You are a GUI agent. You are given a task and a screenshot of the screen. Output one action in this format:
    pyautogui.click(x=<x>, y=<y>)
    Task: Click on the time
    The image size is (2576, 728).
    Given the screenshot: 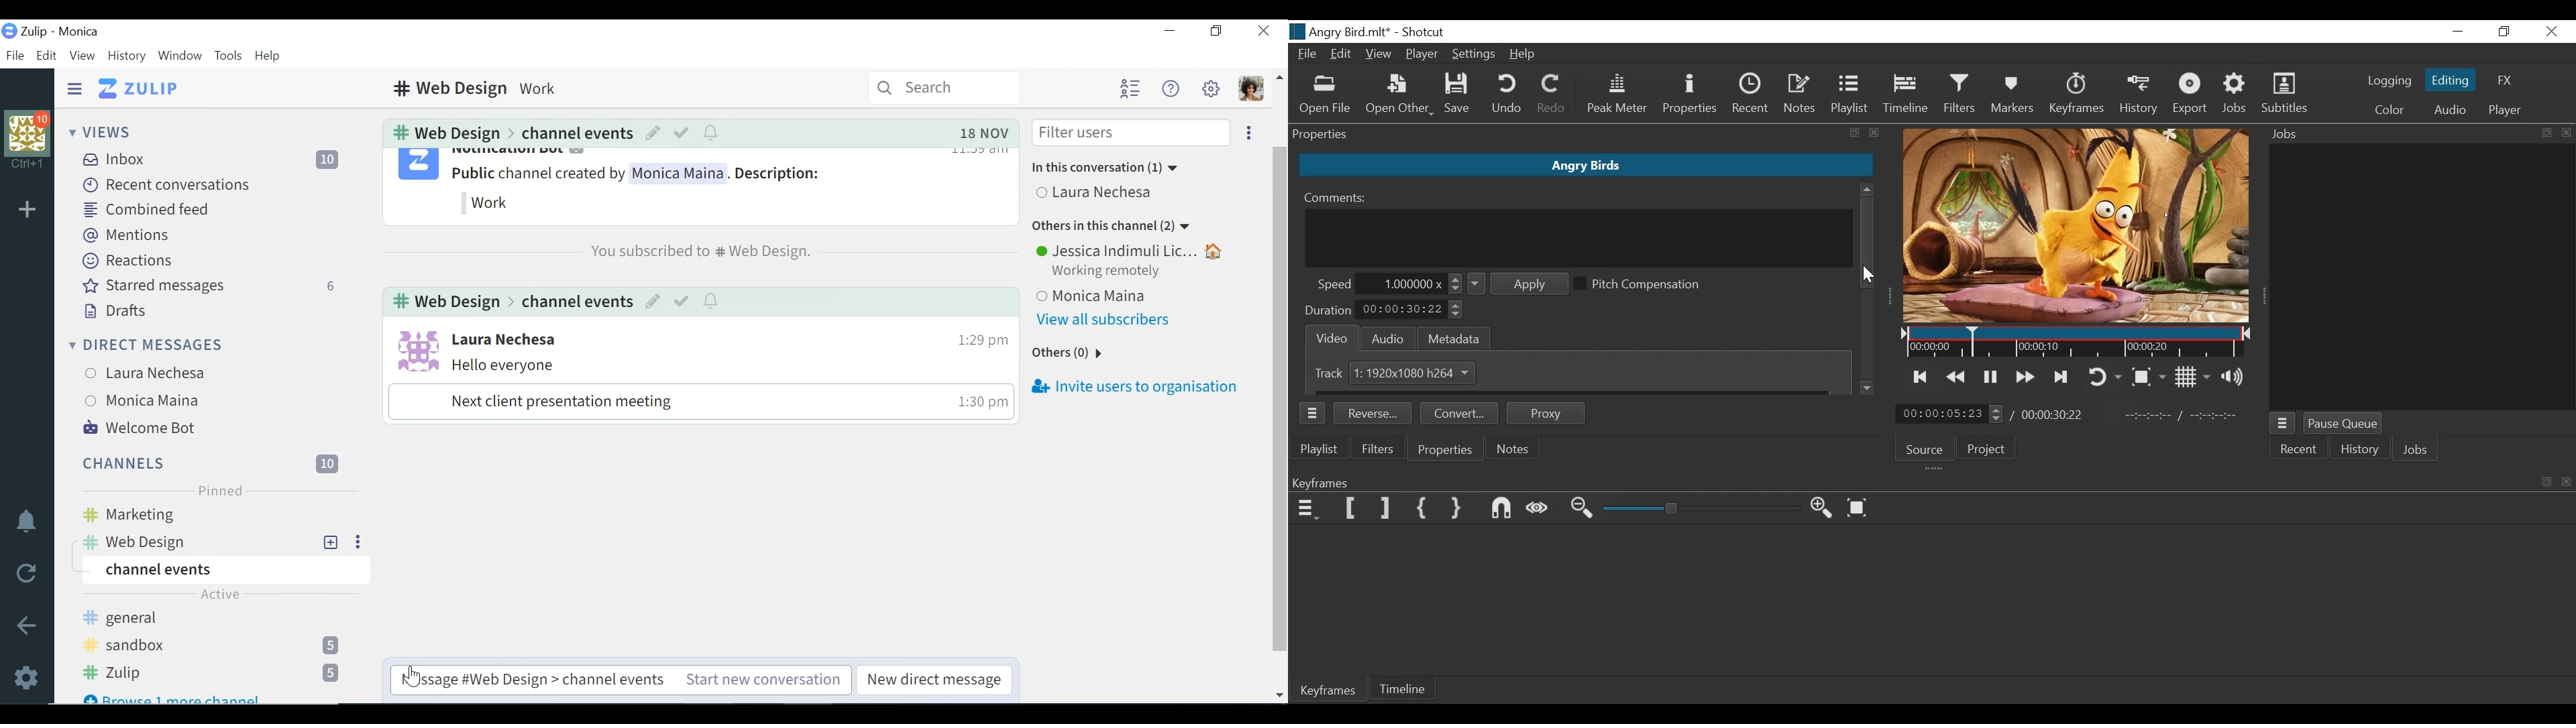 What is the action you would take?
    pyautogui.click(x=976, y=336)
    